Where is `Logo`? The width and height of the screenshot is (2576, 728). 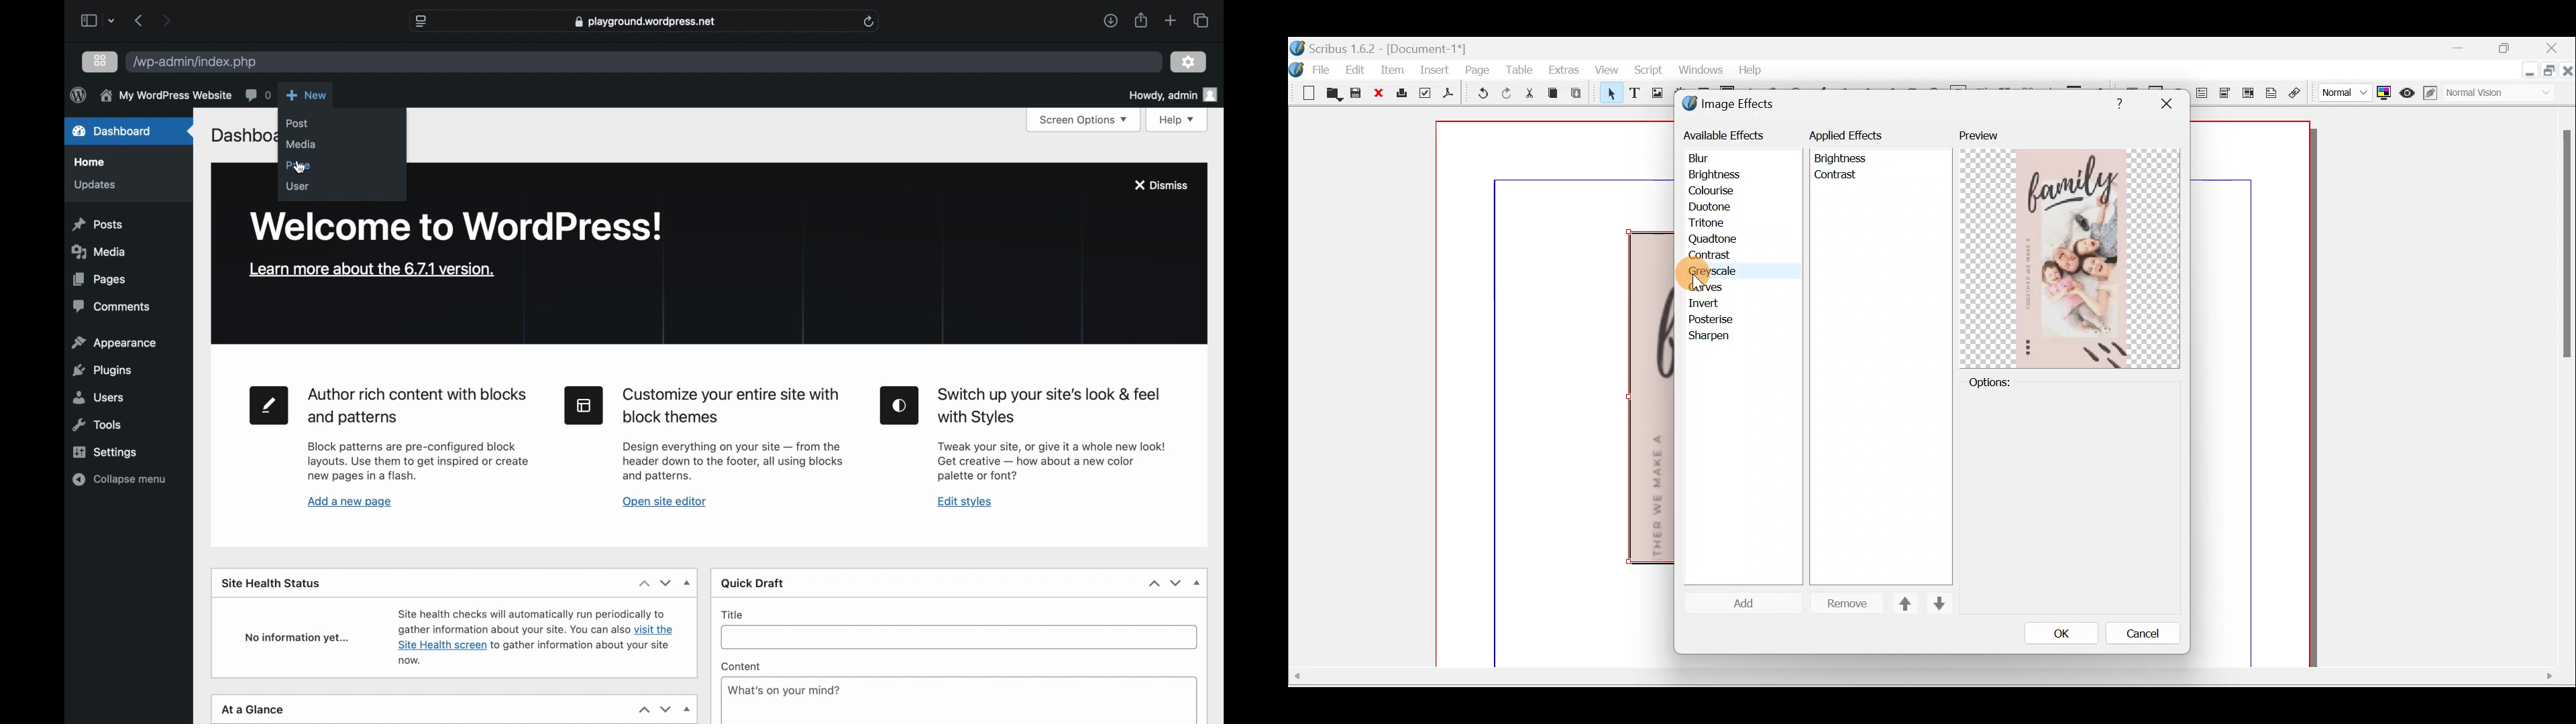 Logo is located at coordinates (1299, 69).